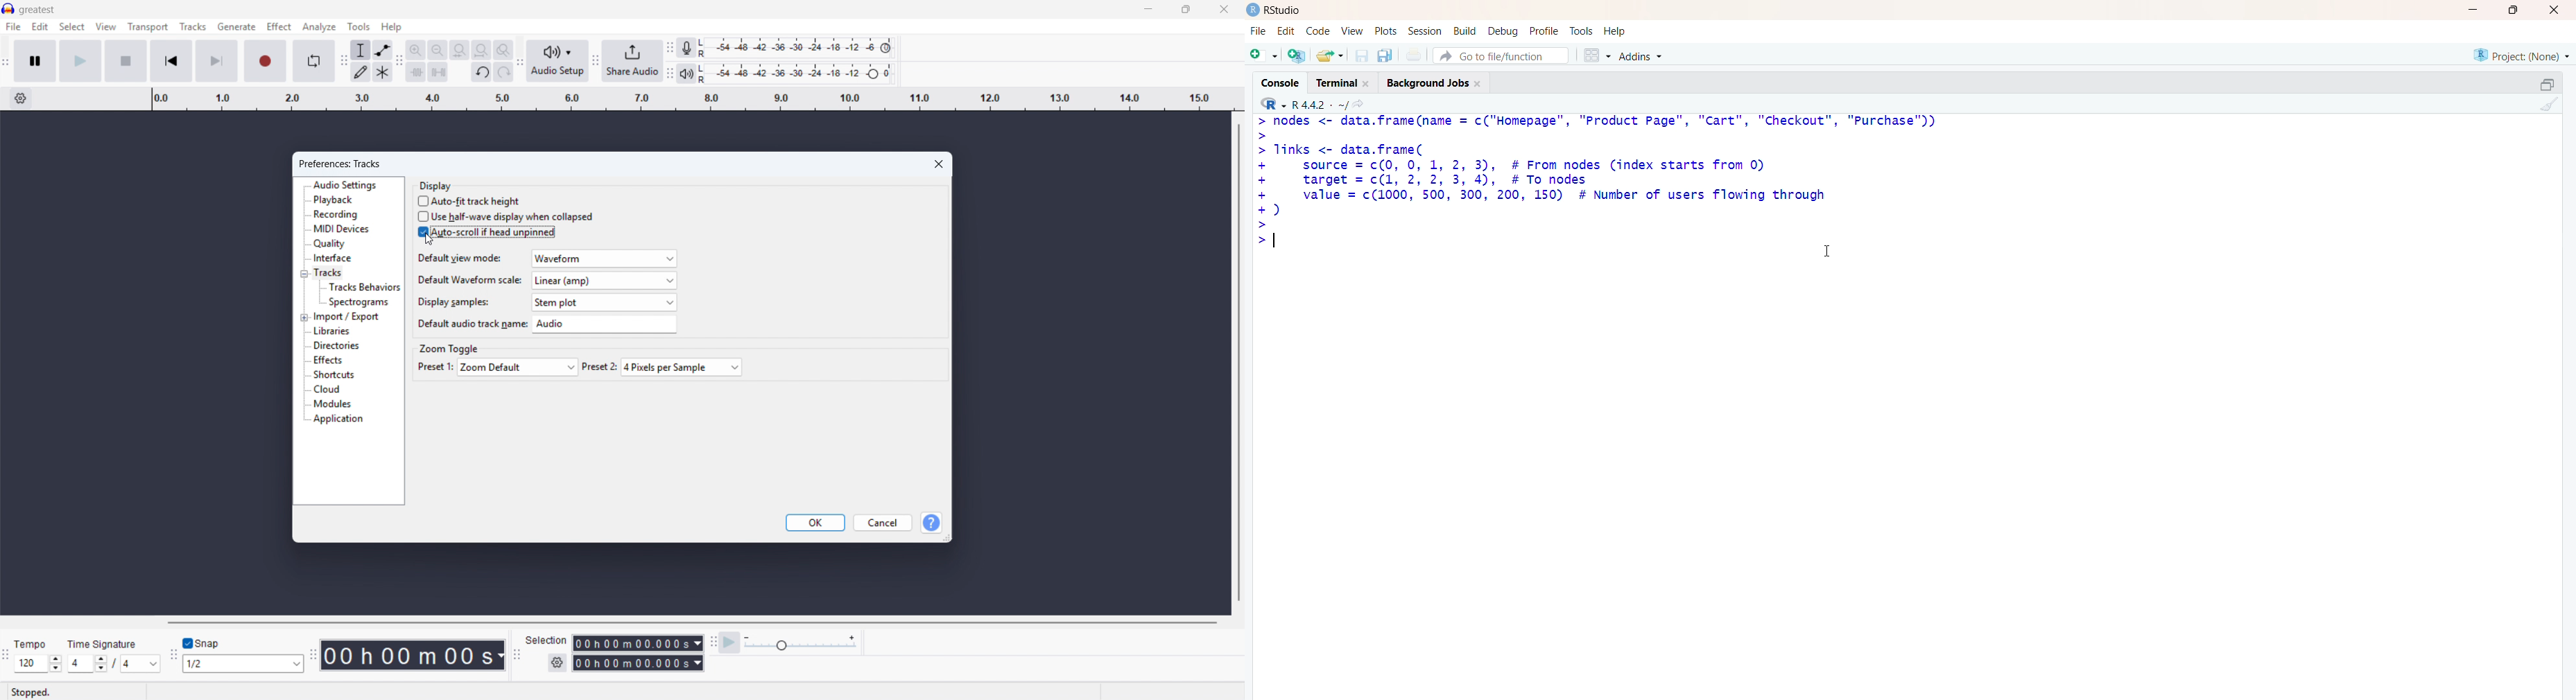 This screenshot has width=2576, height=700. What do you see at coordinates (450, 349) in the screenshot?
I see `Zoom toggle ` at bounding box center [450, 349].